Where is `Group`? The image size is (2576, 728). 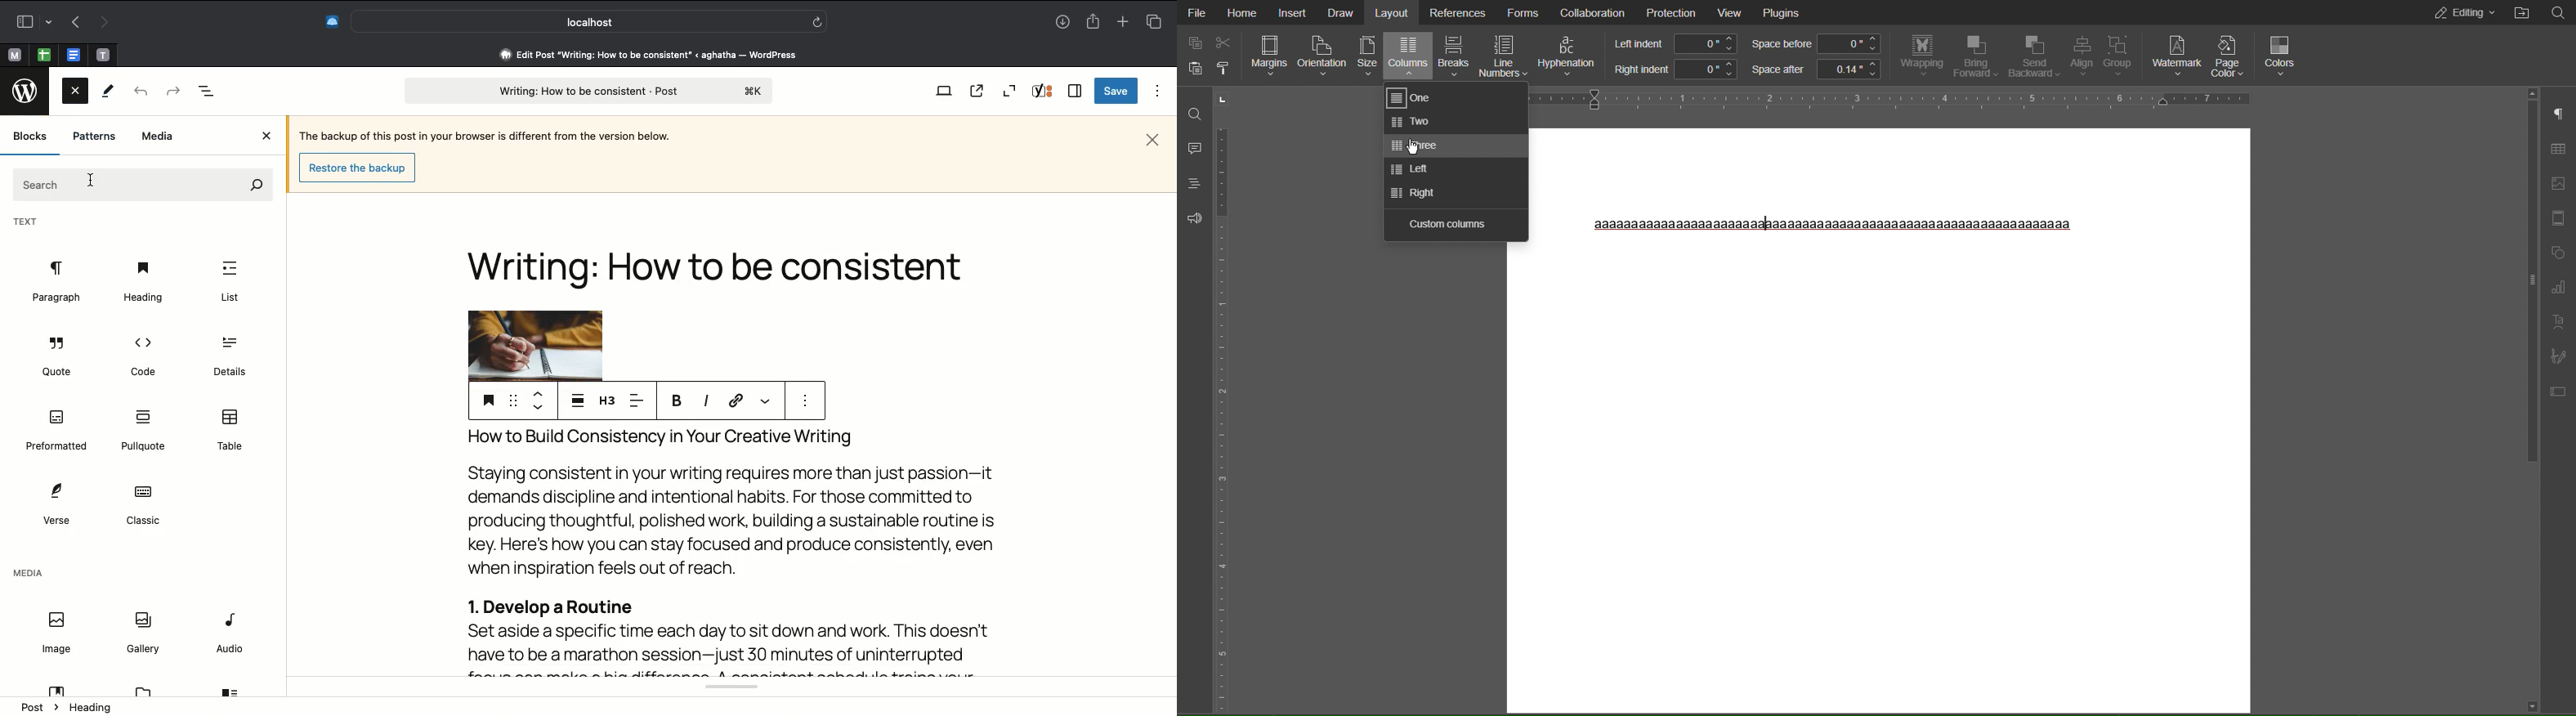 Group is located at coordinates (2122, 56).